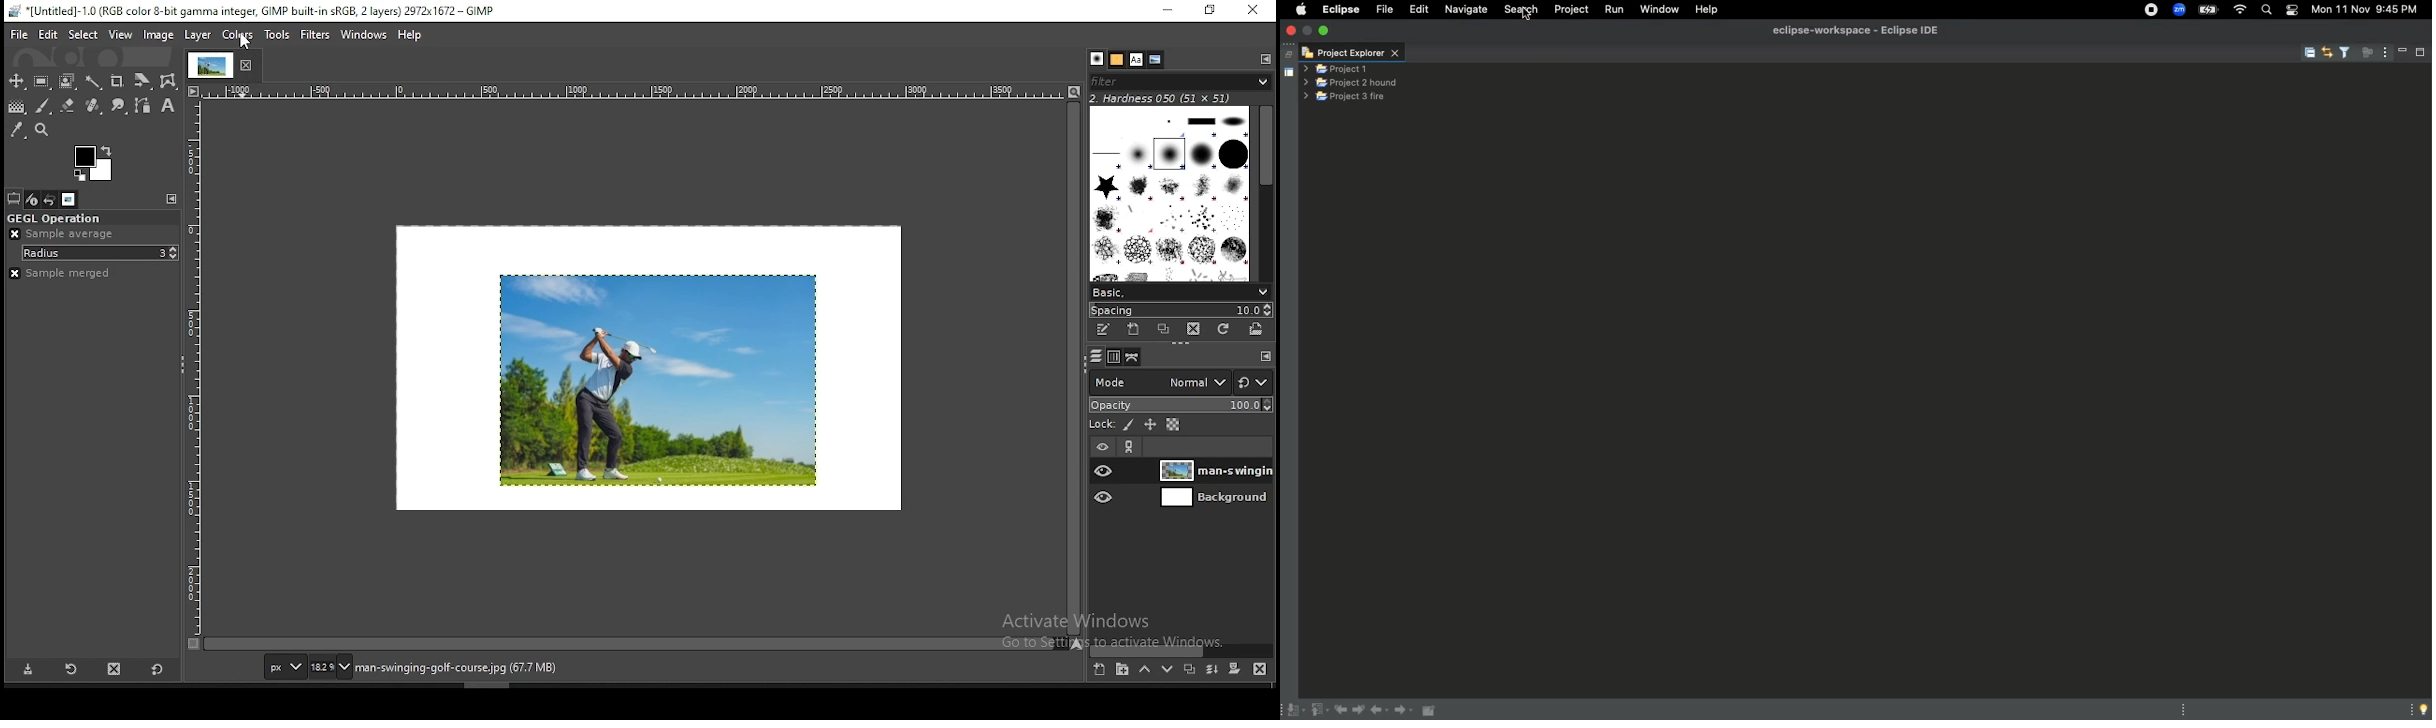 This screenshot has height=728, width=2436. What do you see at coordinates (2150, 11) in the screenshot?
I see `Recording` at bounding box center [2150, 11].